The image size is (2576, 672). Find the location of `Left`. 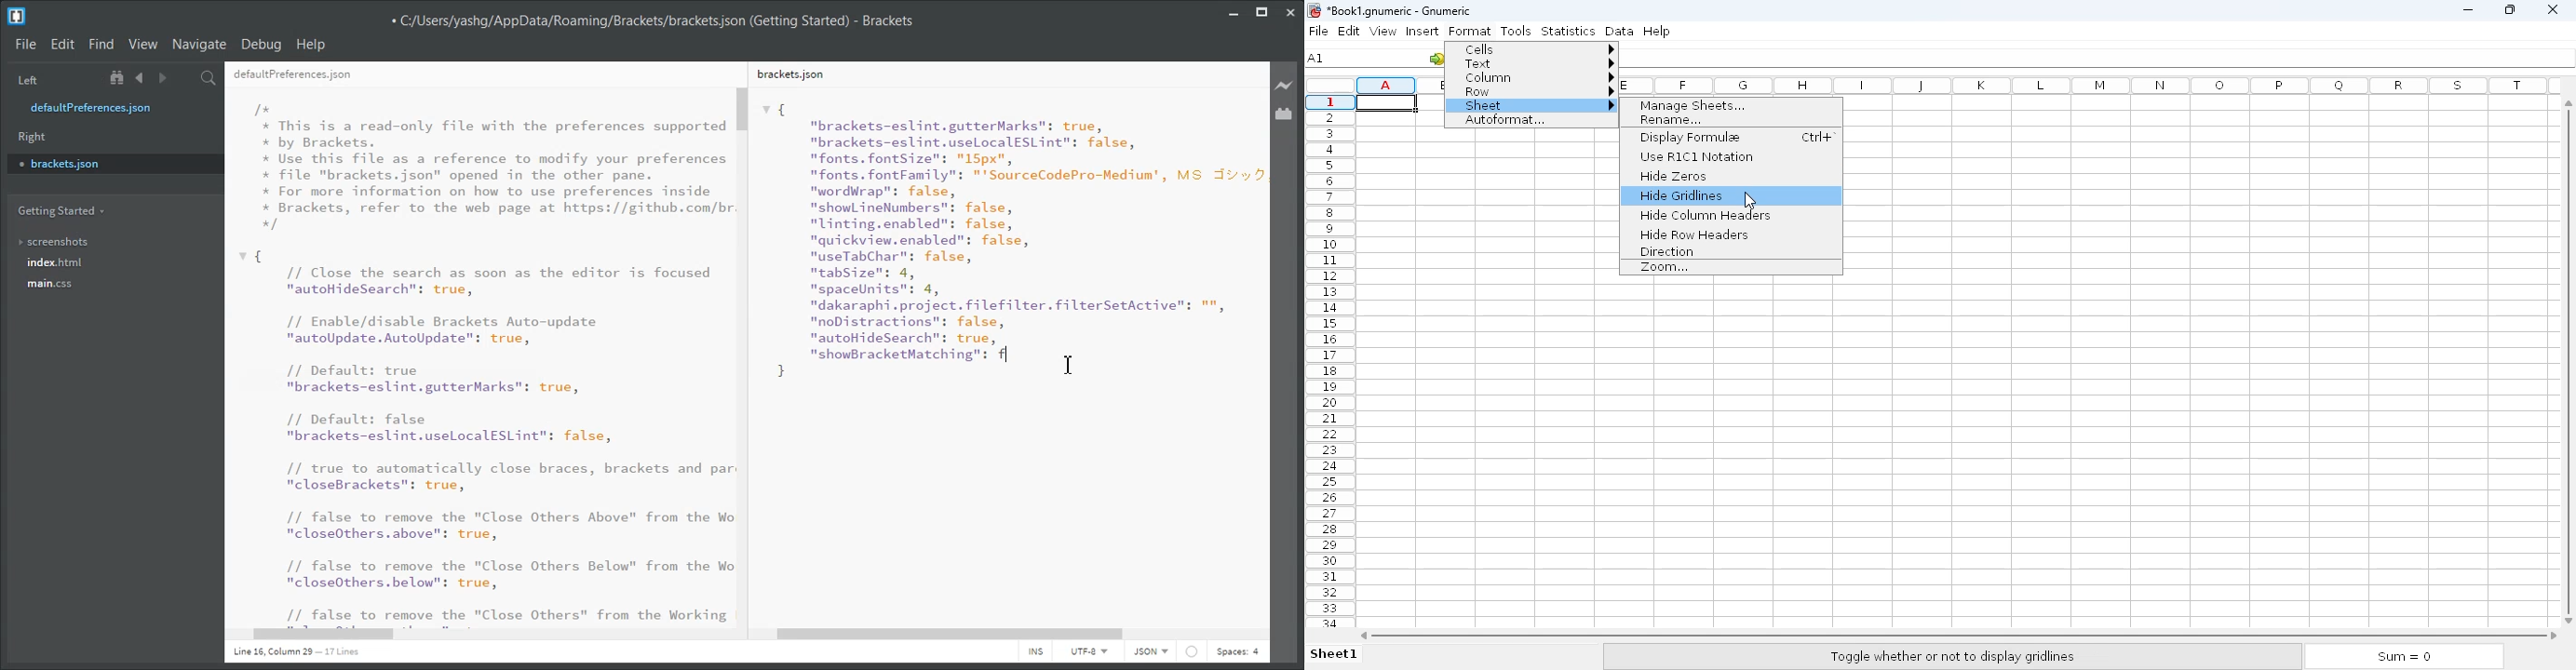

Left is located at coordinates (25, 79).